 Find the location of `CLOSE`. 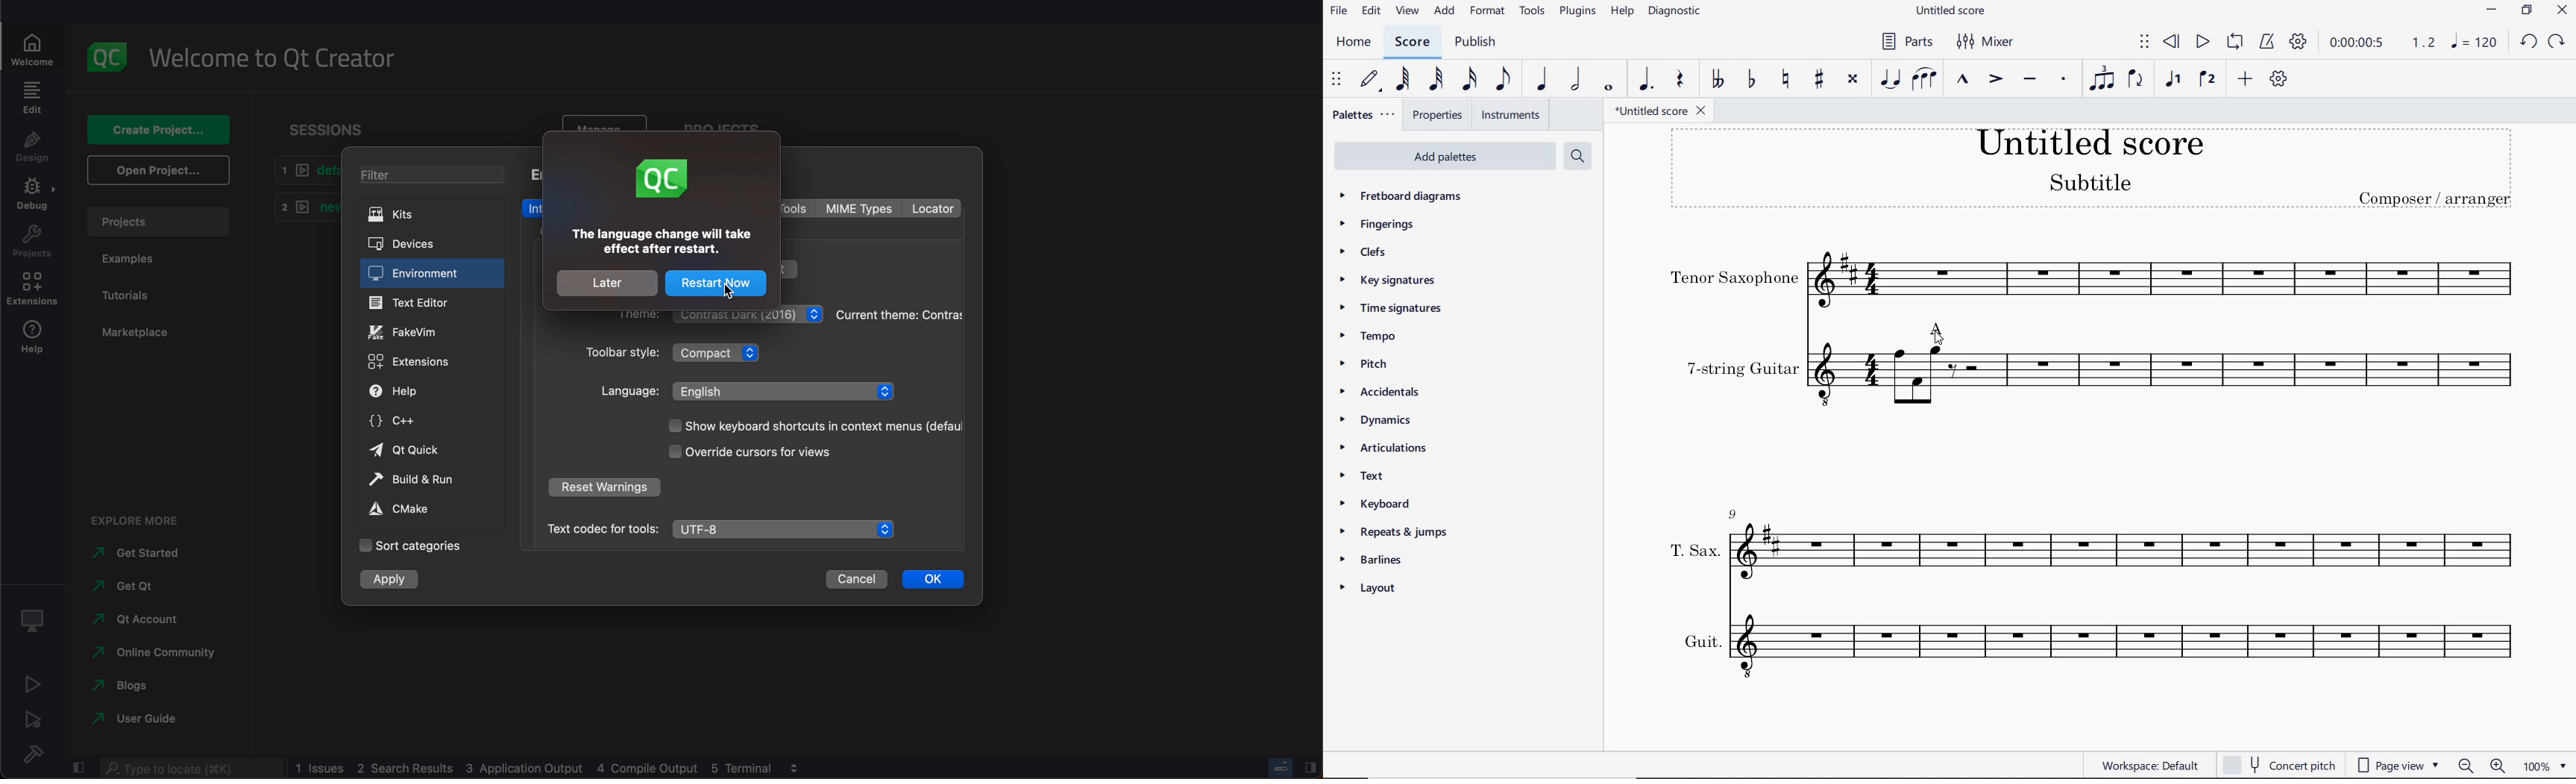

CLOSE is located at coordinates (2563, 11).